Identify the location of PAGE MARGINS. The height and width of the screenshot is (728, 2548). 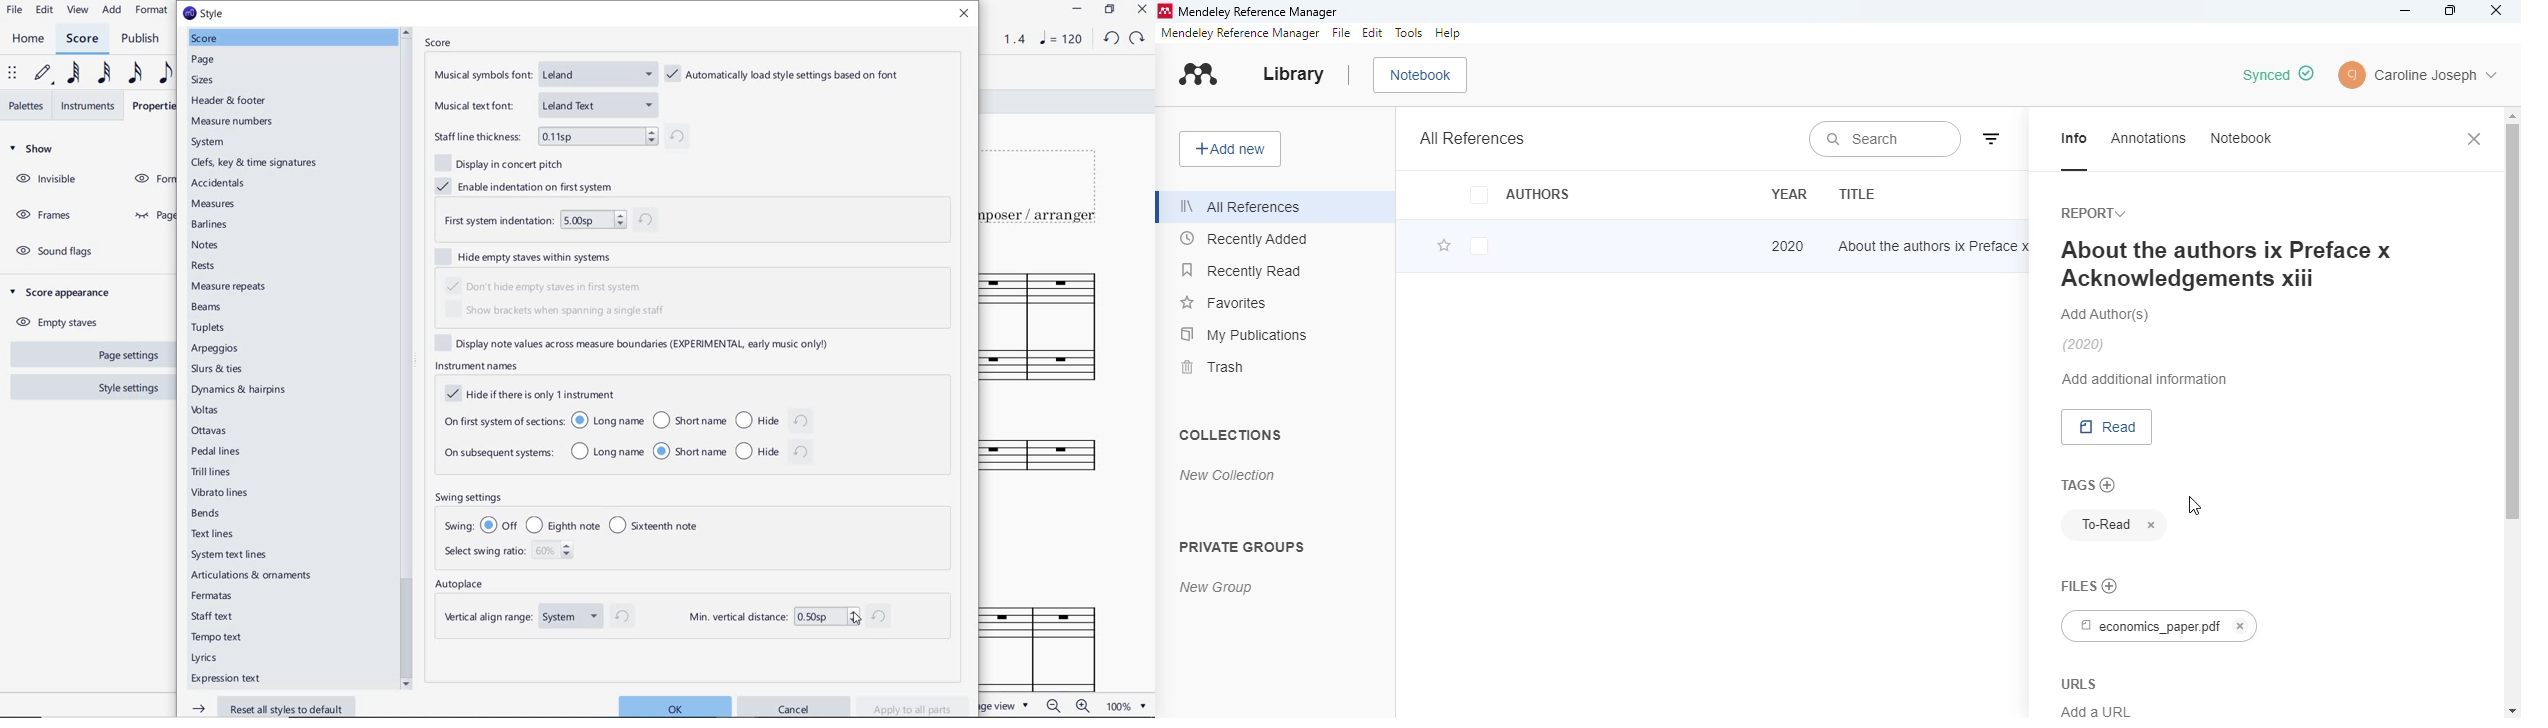
(151, 216).